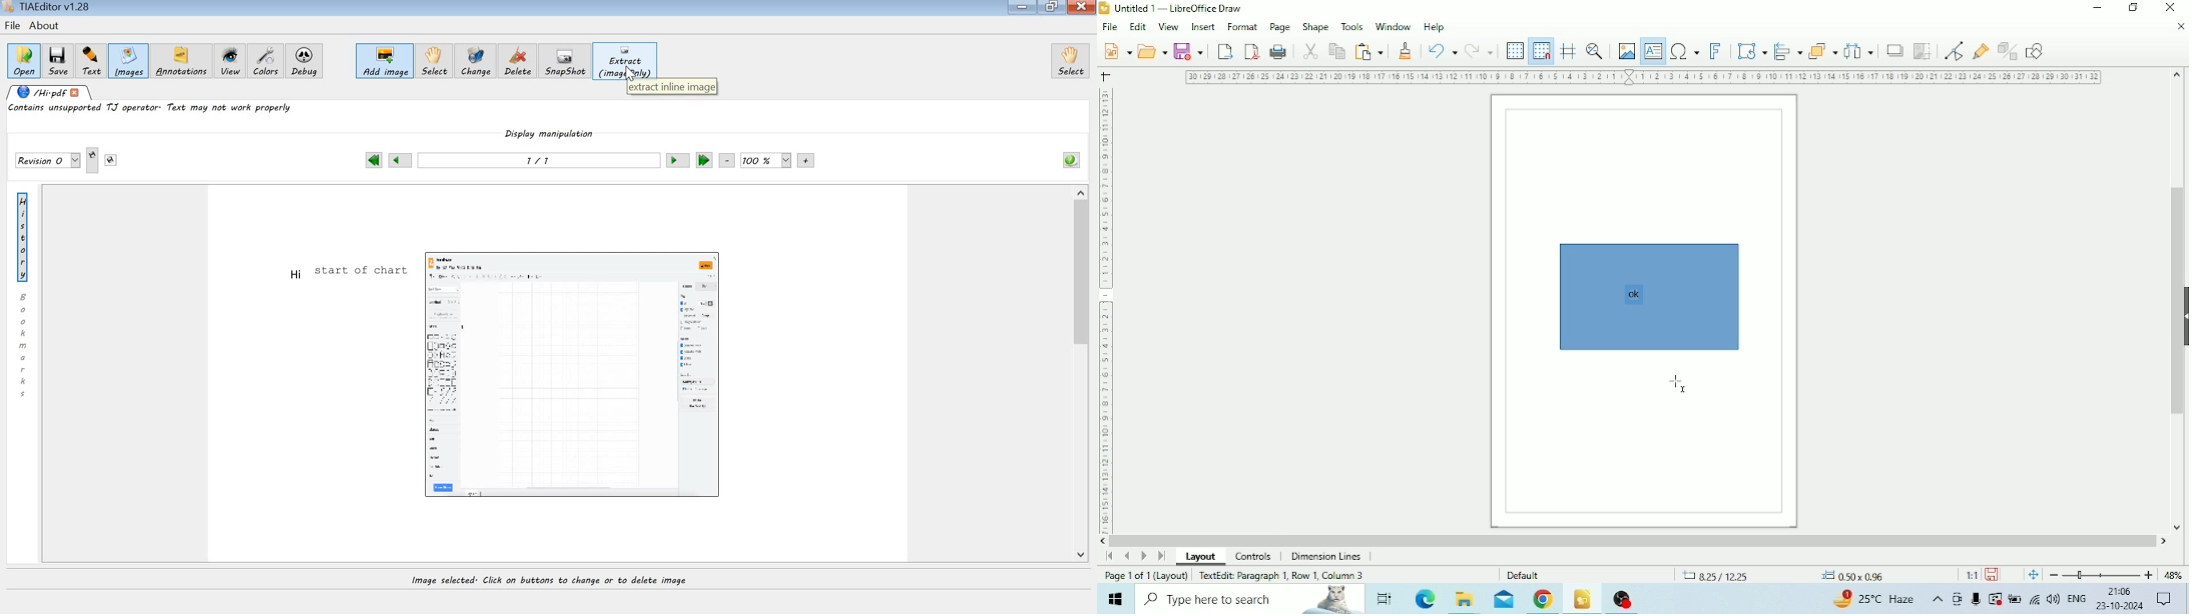 The height and width of the screenshot is (616, 2212). Describe the element at coordinates (1542, 52) in the screenshot. I see `Snap to Grid` at that location.